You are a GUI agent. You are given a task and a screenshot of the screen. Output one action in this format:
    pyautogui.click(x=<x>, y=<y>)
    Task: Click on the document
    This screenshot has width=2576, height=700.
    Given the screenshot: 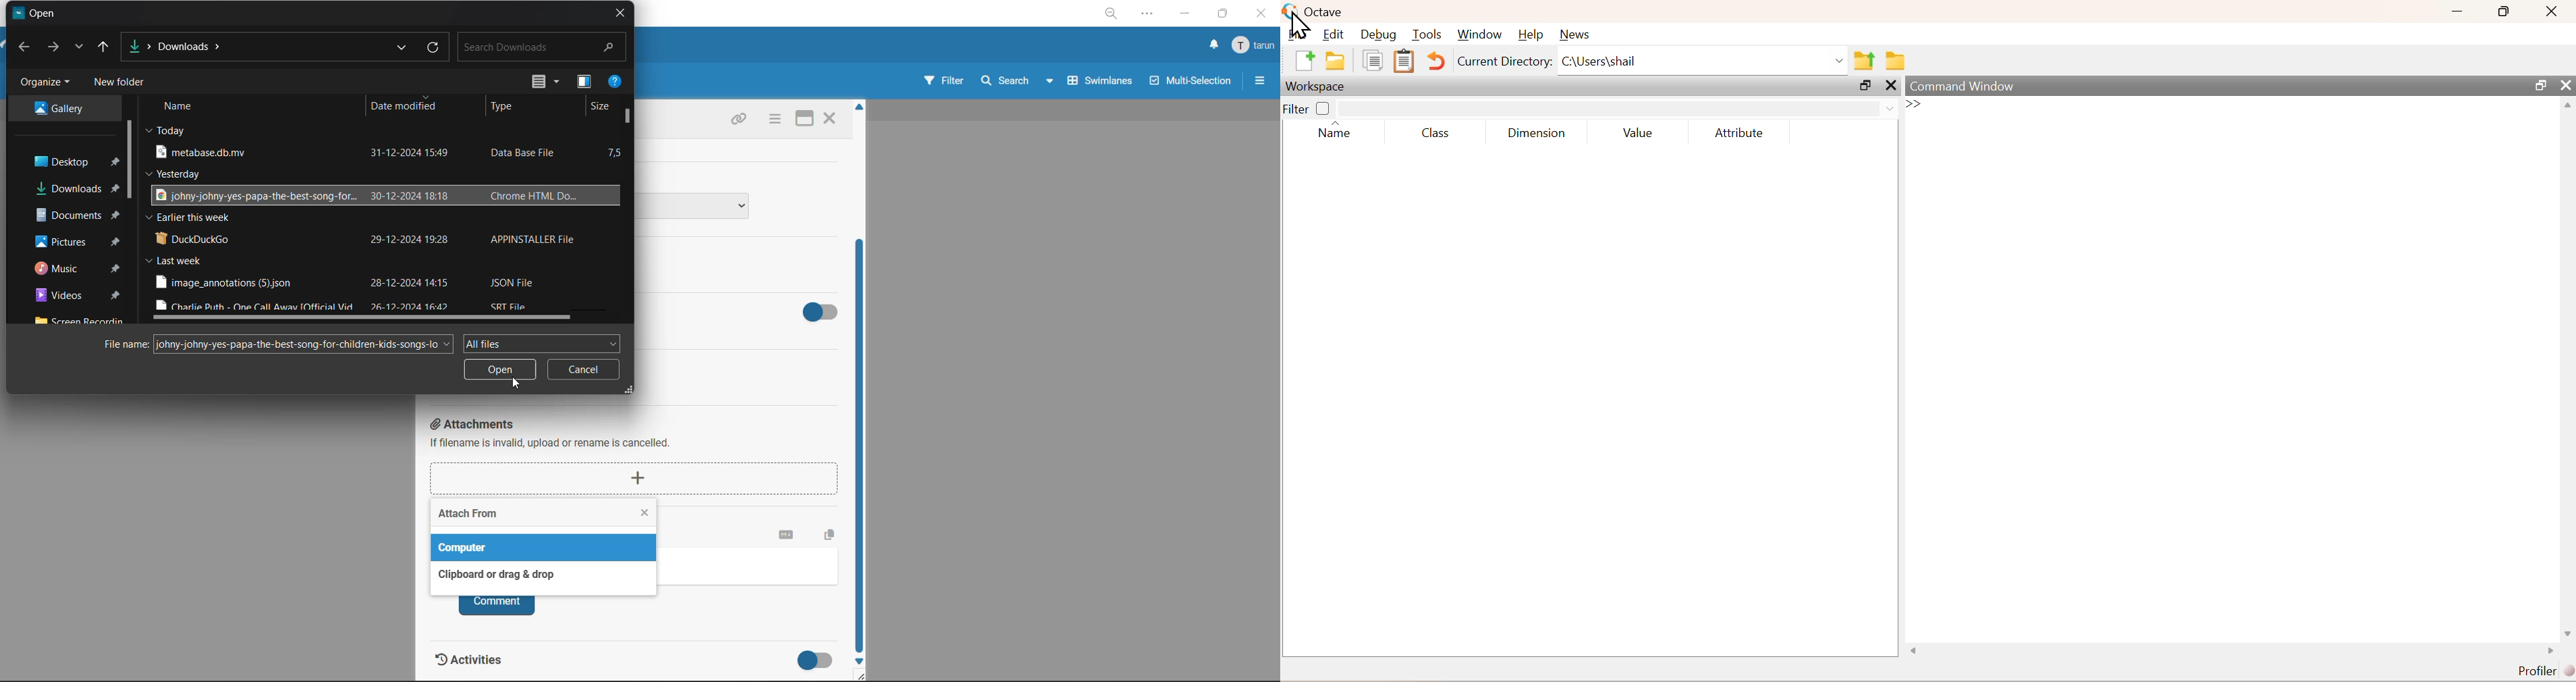 What is the action you would take?
    pyautogui.click(x=1373, y=60)
    